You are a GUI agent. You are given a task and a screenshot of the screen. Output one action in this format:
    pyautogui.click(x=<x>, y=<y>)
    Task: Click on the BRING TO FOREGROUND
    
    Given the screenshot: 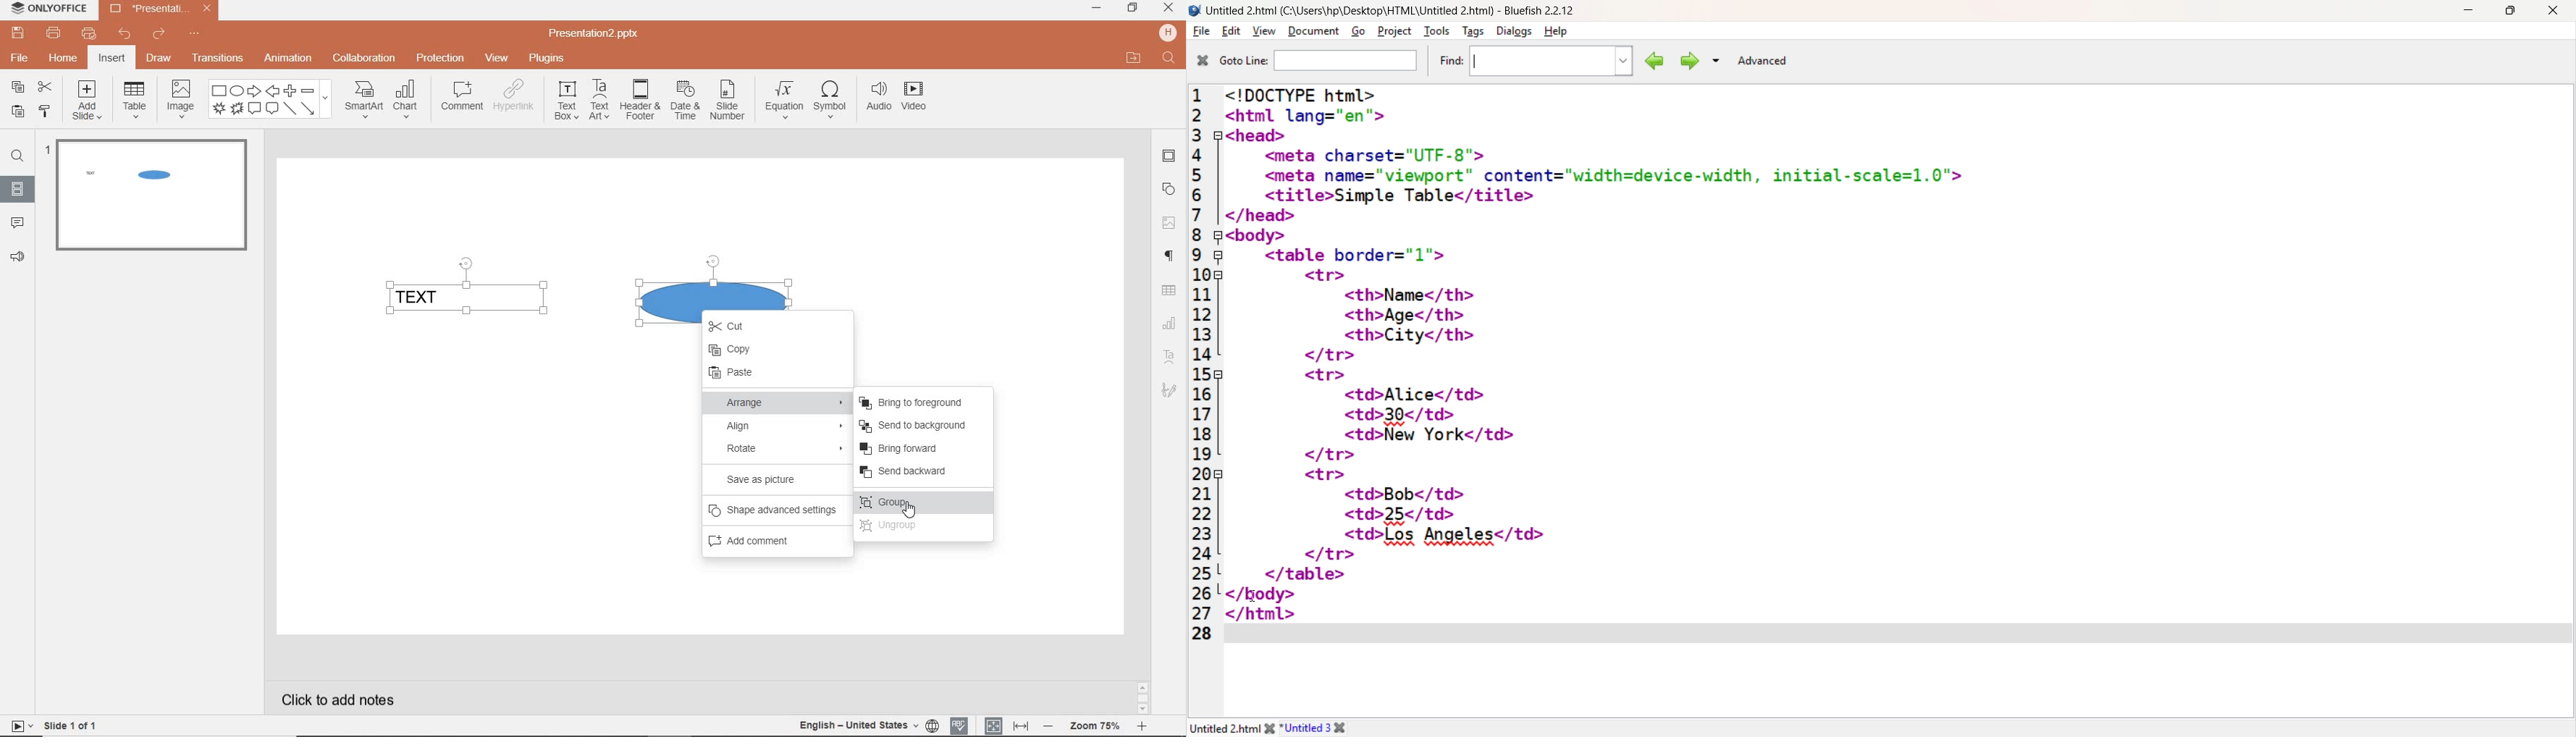 What is the action you would take?
    pyautogui.click(x=918, y=402)
    